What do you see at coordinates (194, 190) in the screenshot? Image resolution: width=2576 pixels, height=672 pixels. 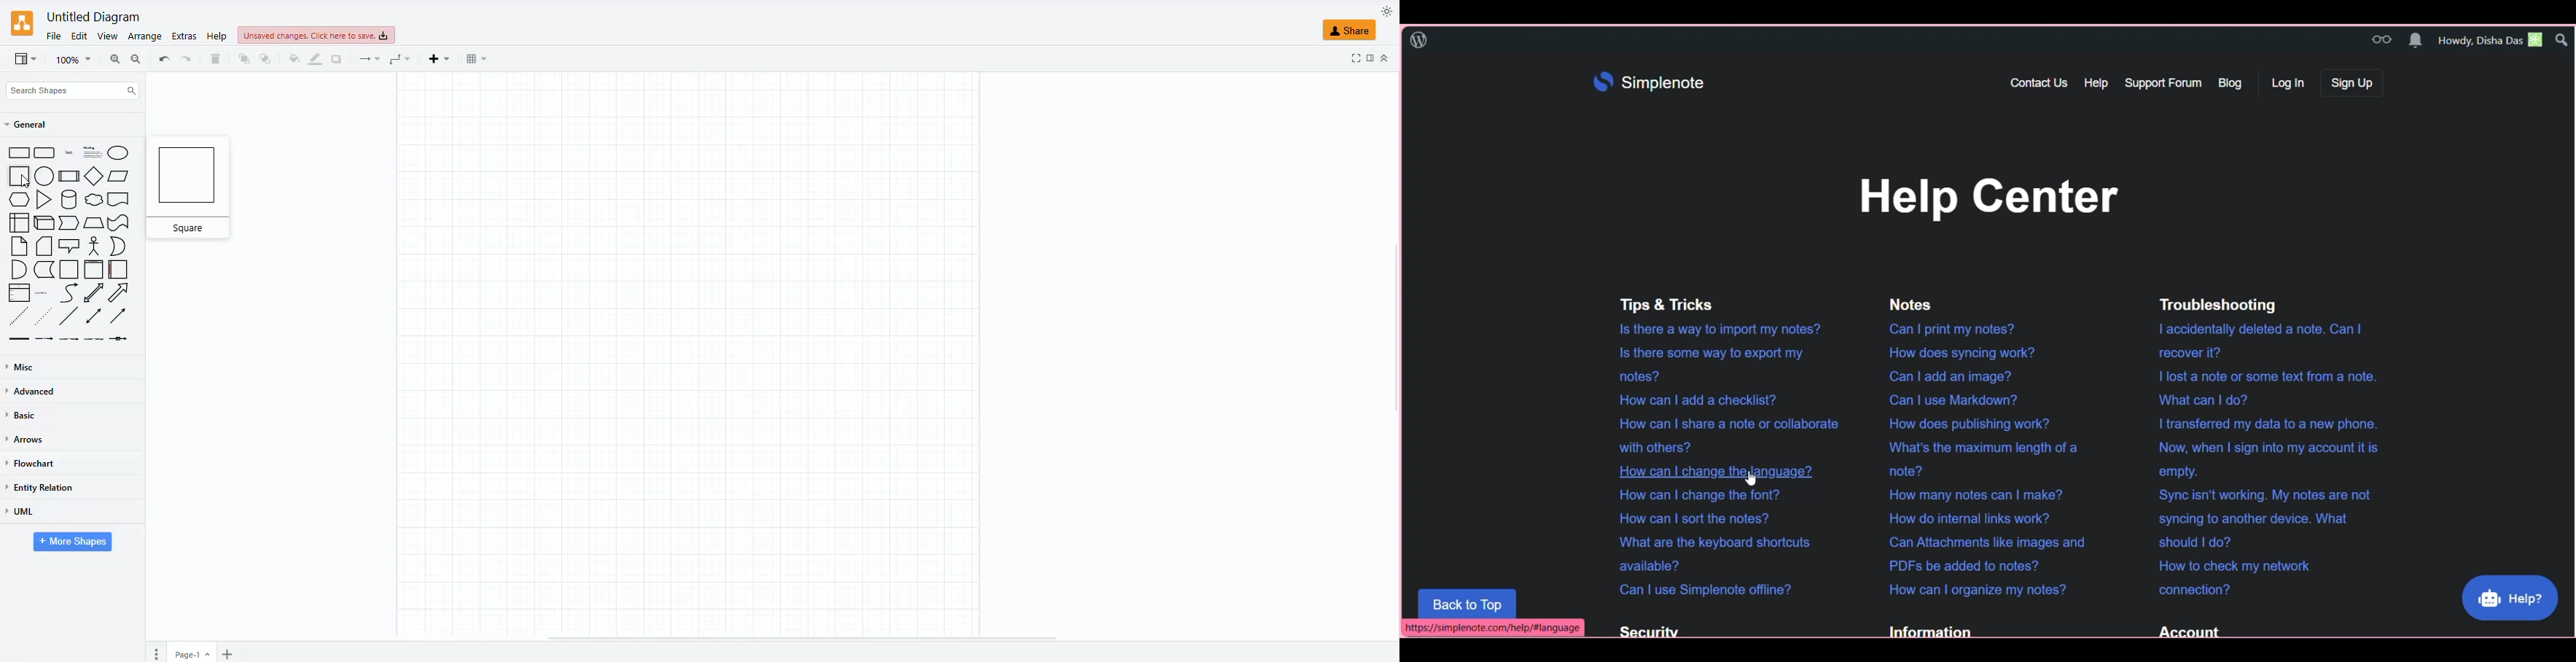 I see `square` at bounding box center [194, 190].